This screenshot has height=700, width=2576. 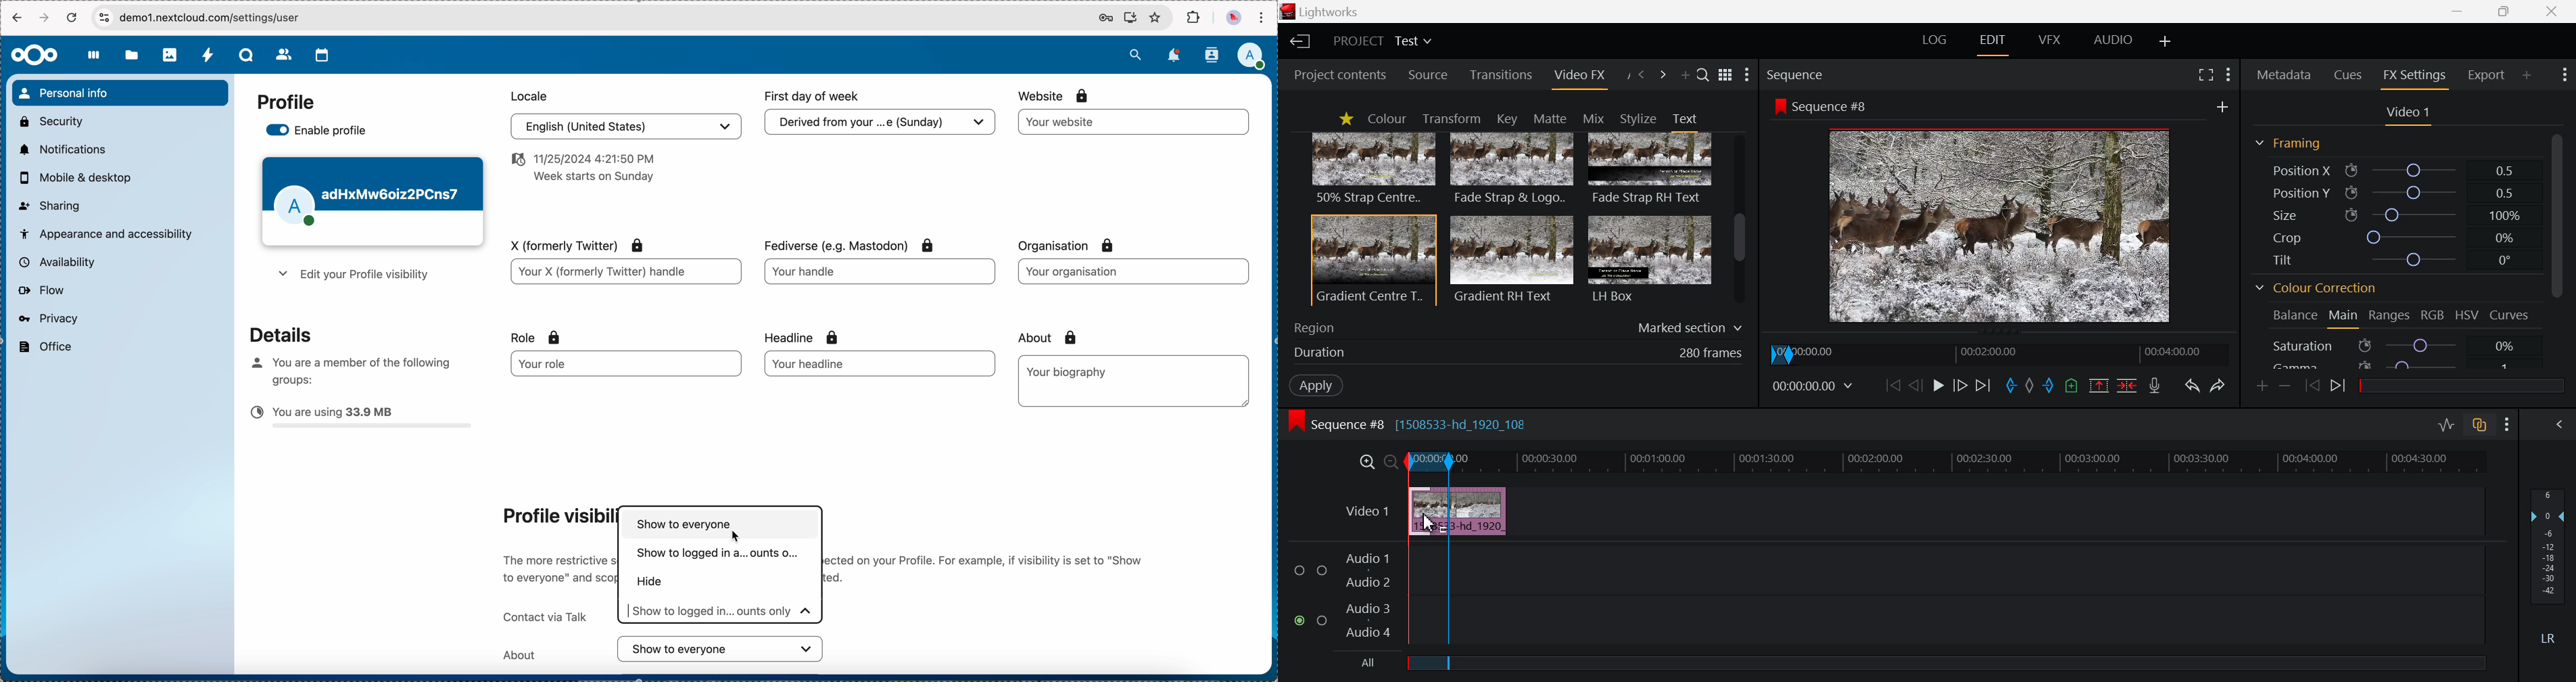 What do you see at coordinates (1072, 245) in the screenshot?
I see `organisation` at bounding box center [1072, 245].